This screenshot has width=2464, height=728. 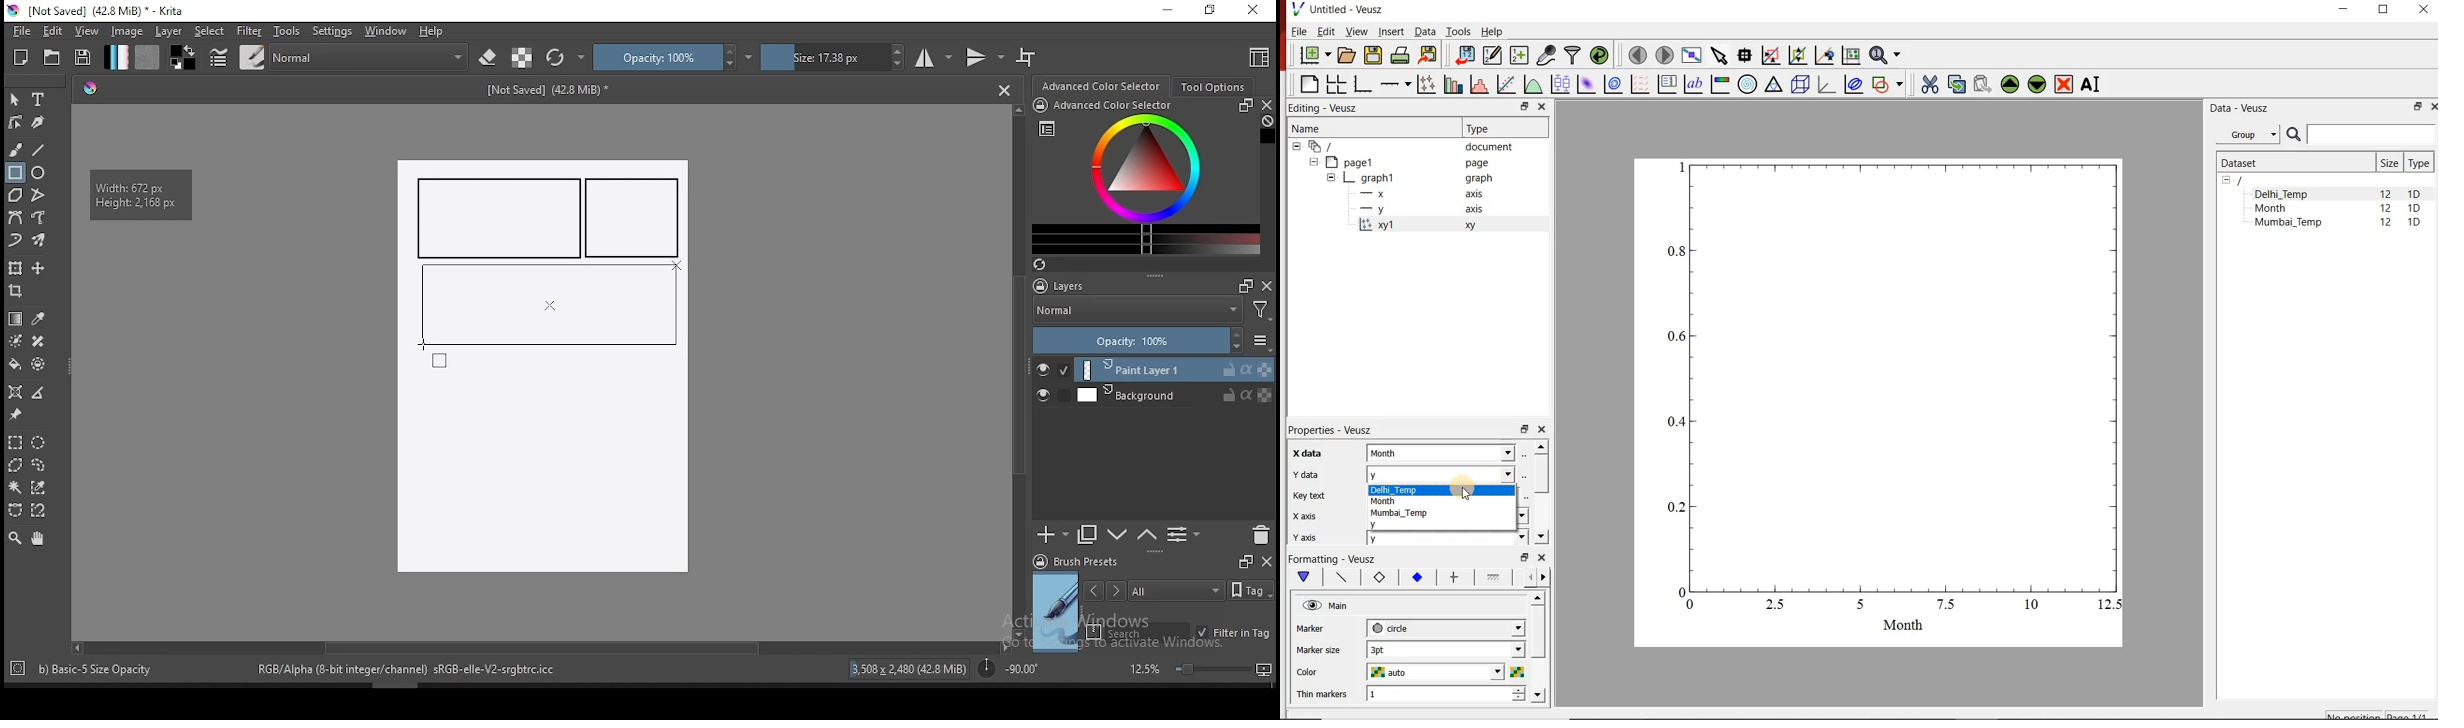 I want to click on image, so click(x=126, y=31).